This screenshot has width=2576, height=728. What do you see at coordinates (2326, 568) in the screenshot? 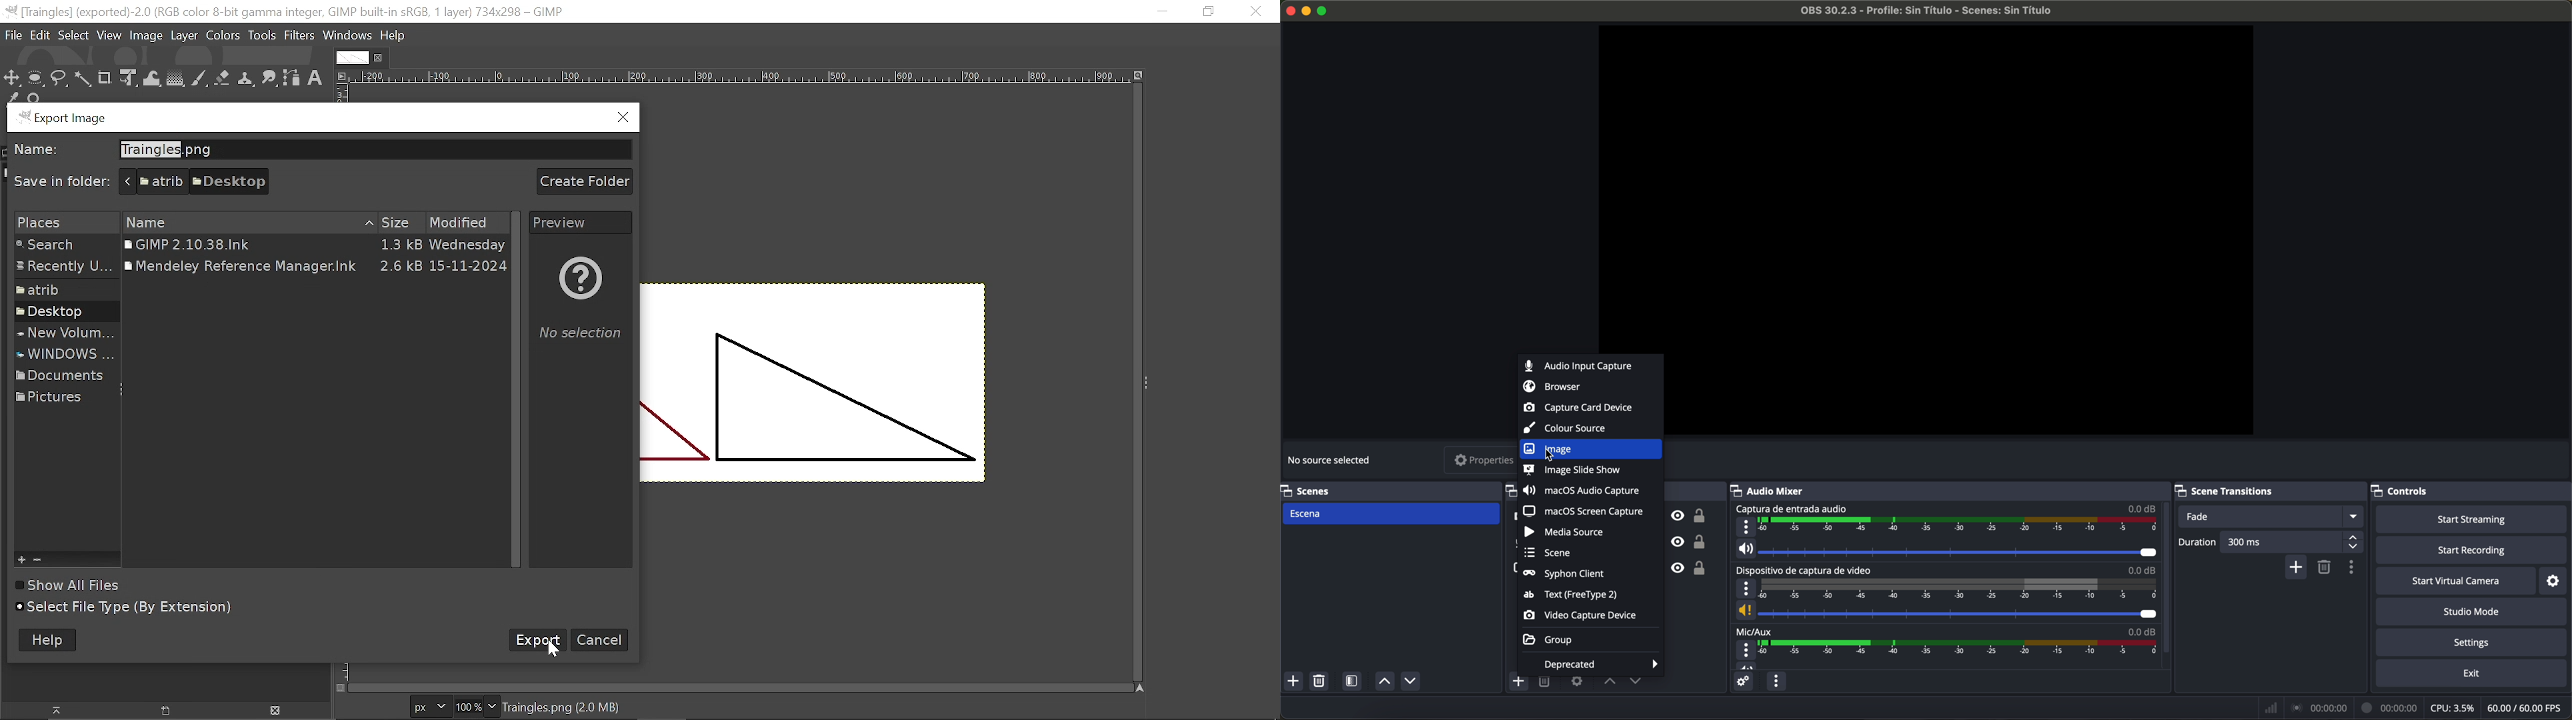
I see `remove configurable transition` at bounding box center [2326, 568].